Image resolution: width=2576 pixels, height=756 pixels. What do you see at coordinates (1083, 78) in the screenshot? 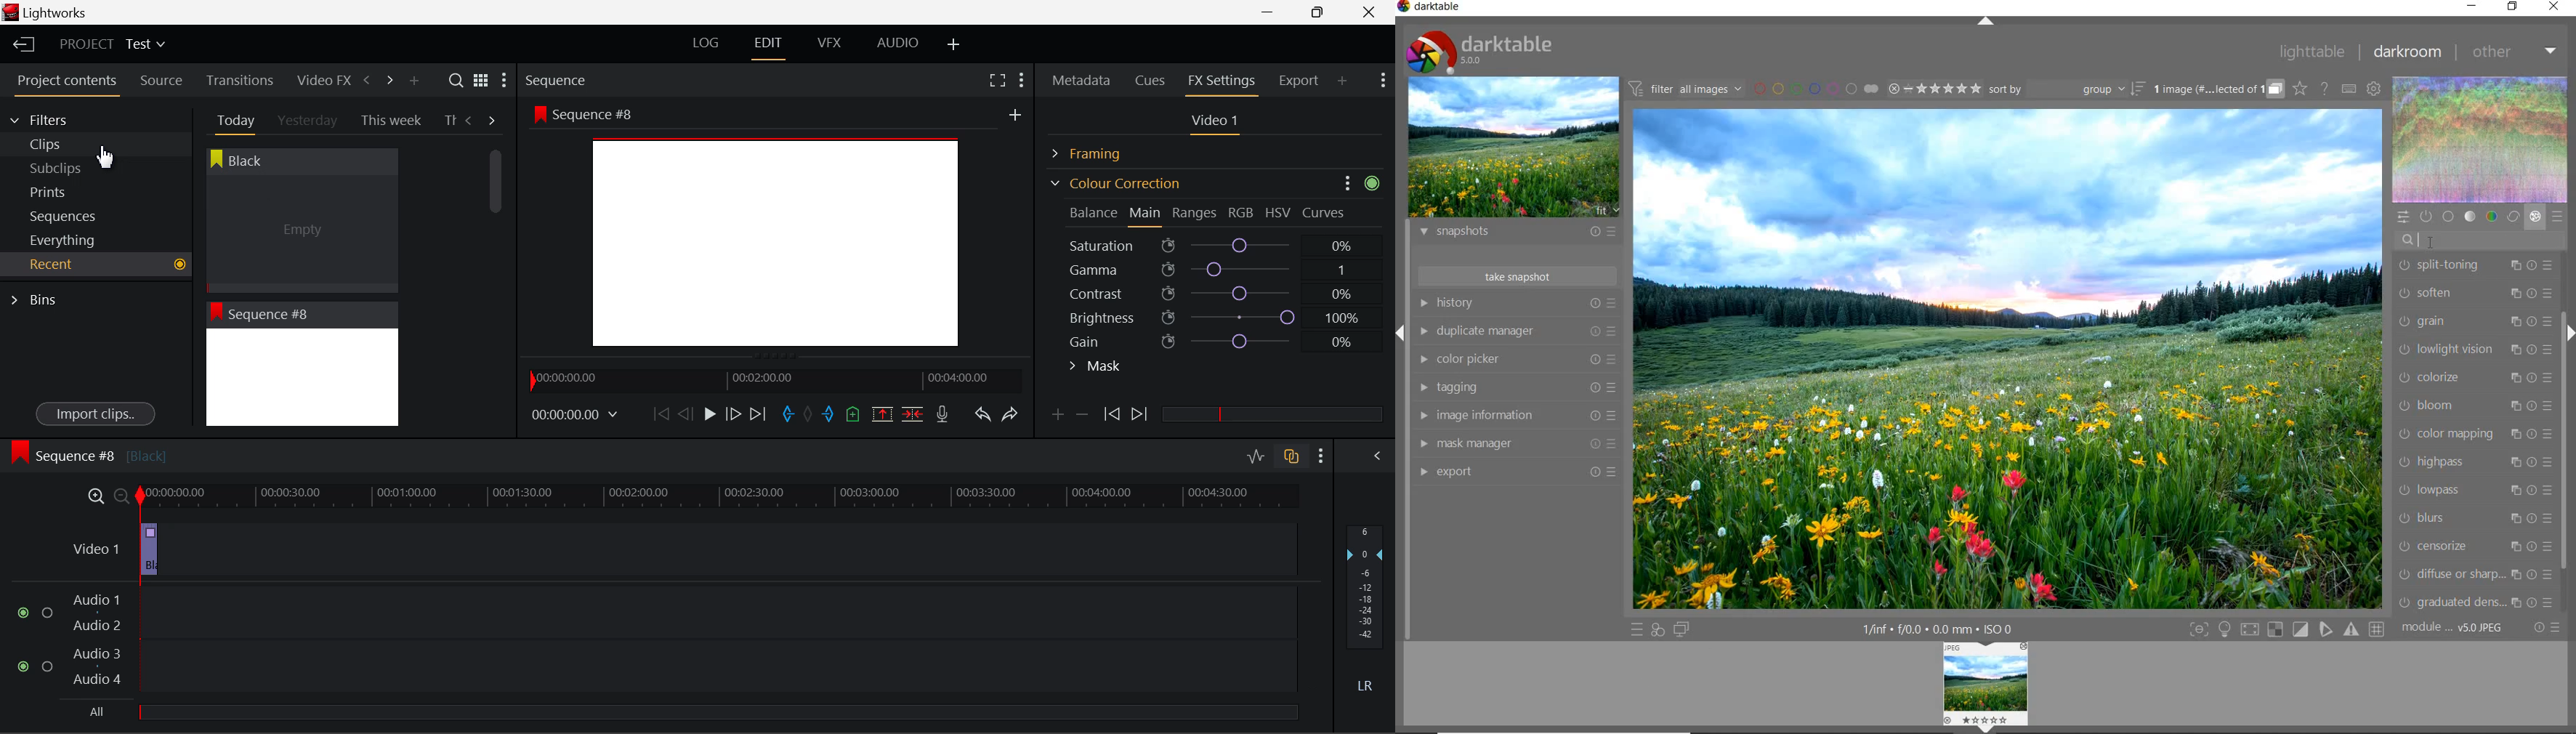
I see `Metadata Panel` at bounding box center [1083, 78].